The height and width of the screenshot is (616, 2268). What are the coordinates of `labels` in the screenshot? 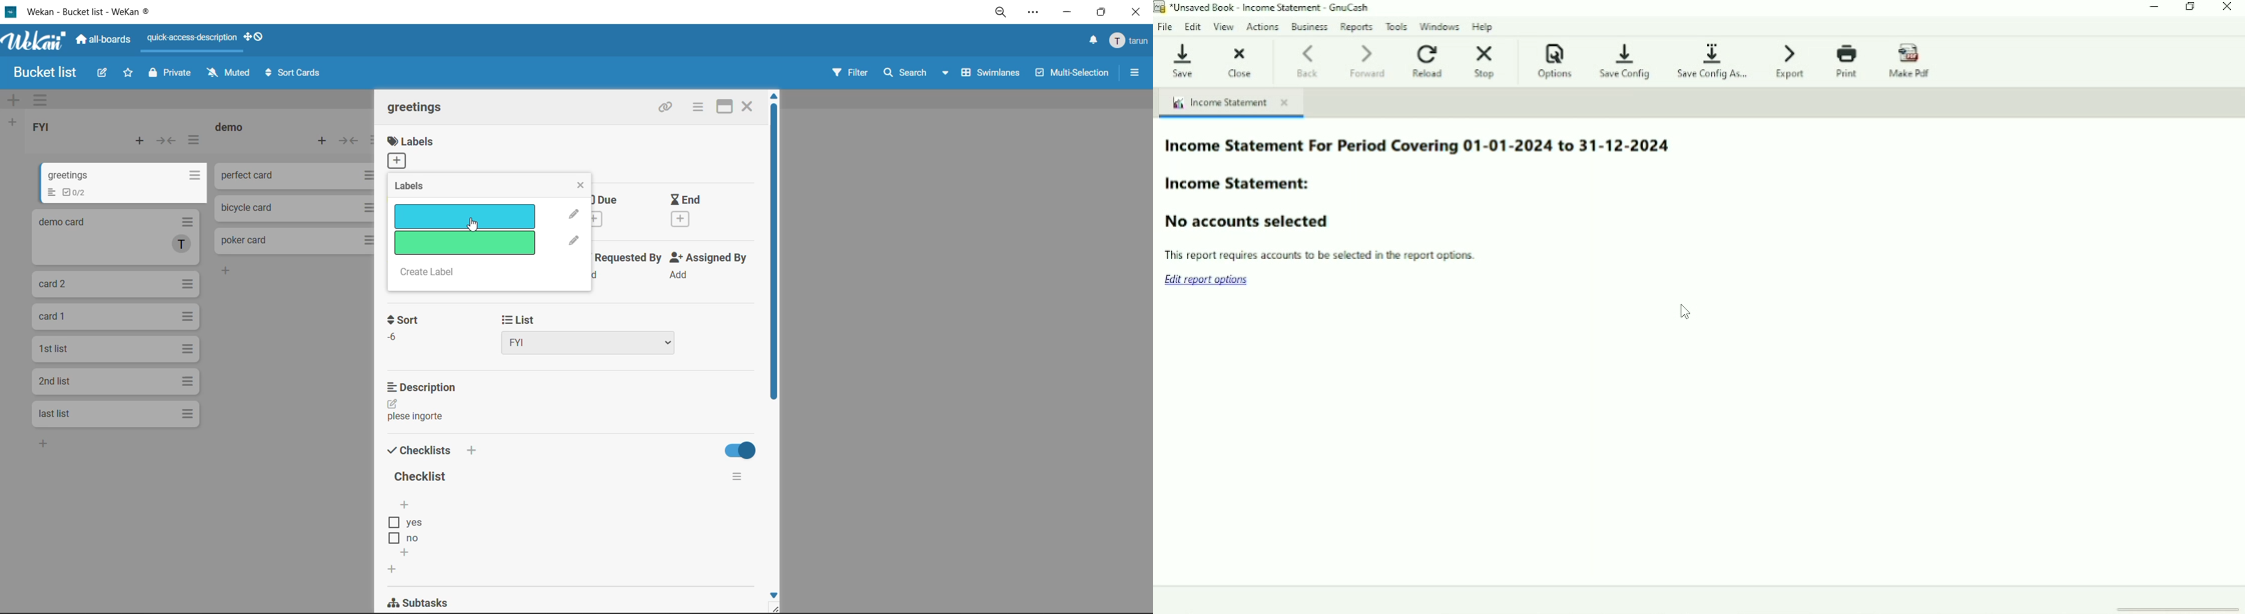 It's located at (422, 188).